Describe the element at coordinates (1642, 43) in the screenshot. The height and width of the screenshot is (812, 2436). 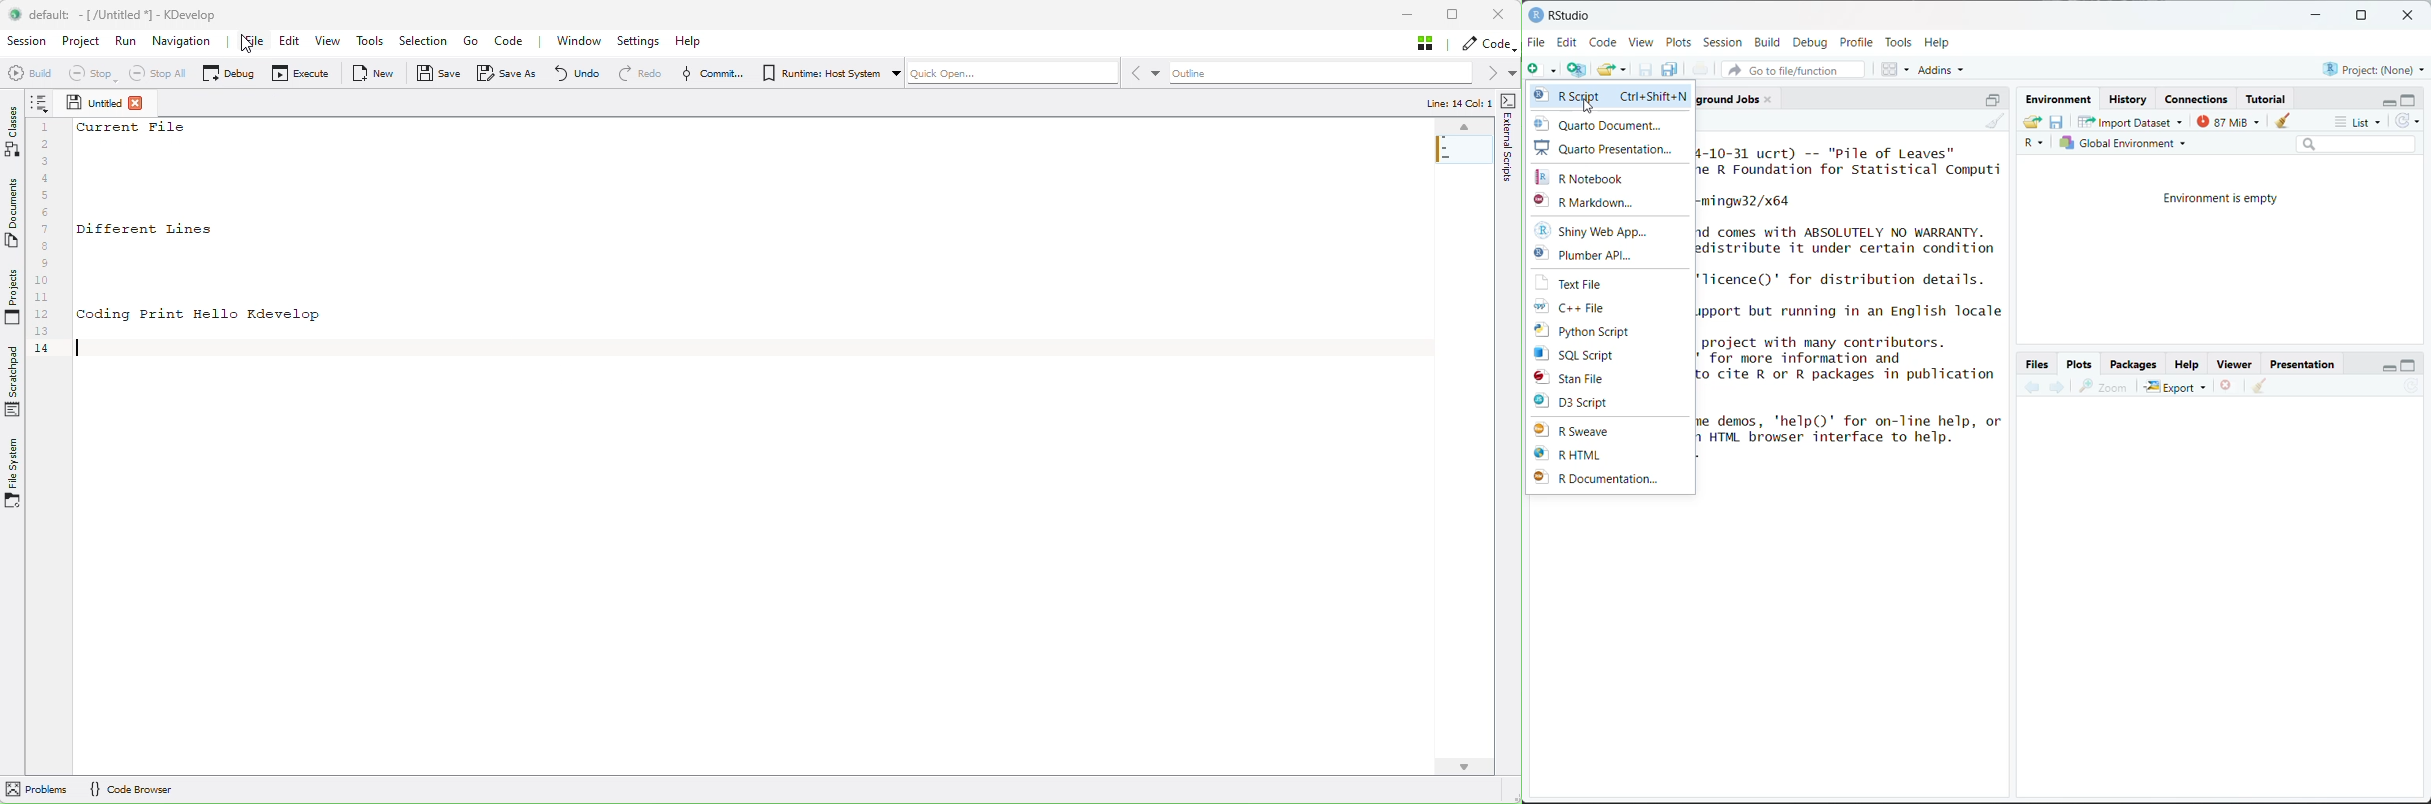
I see `View` at that location.